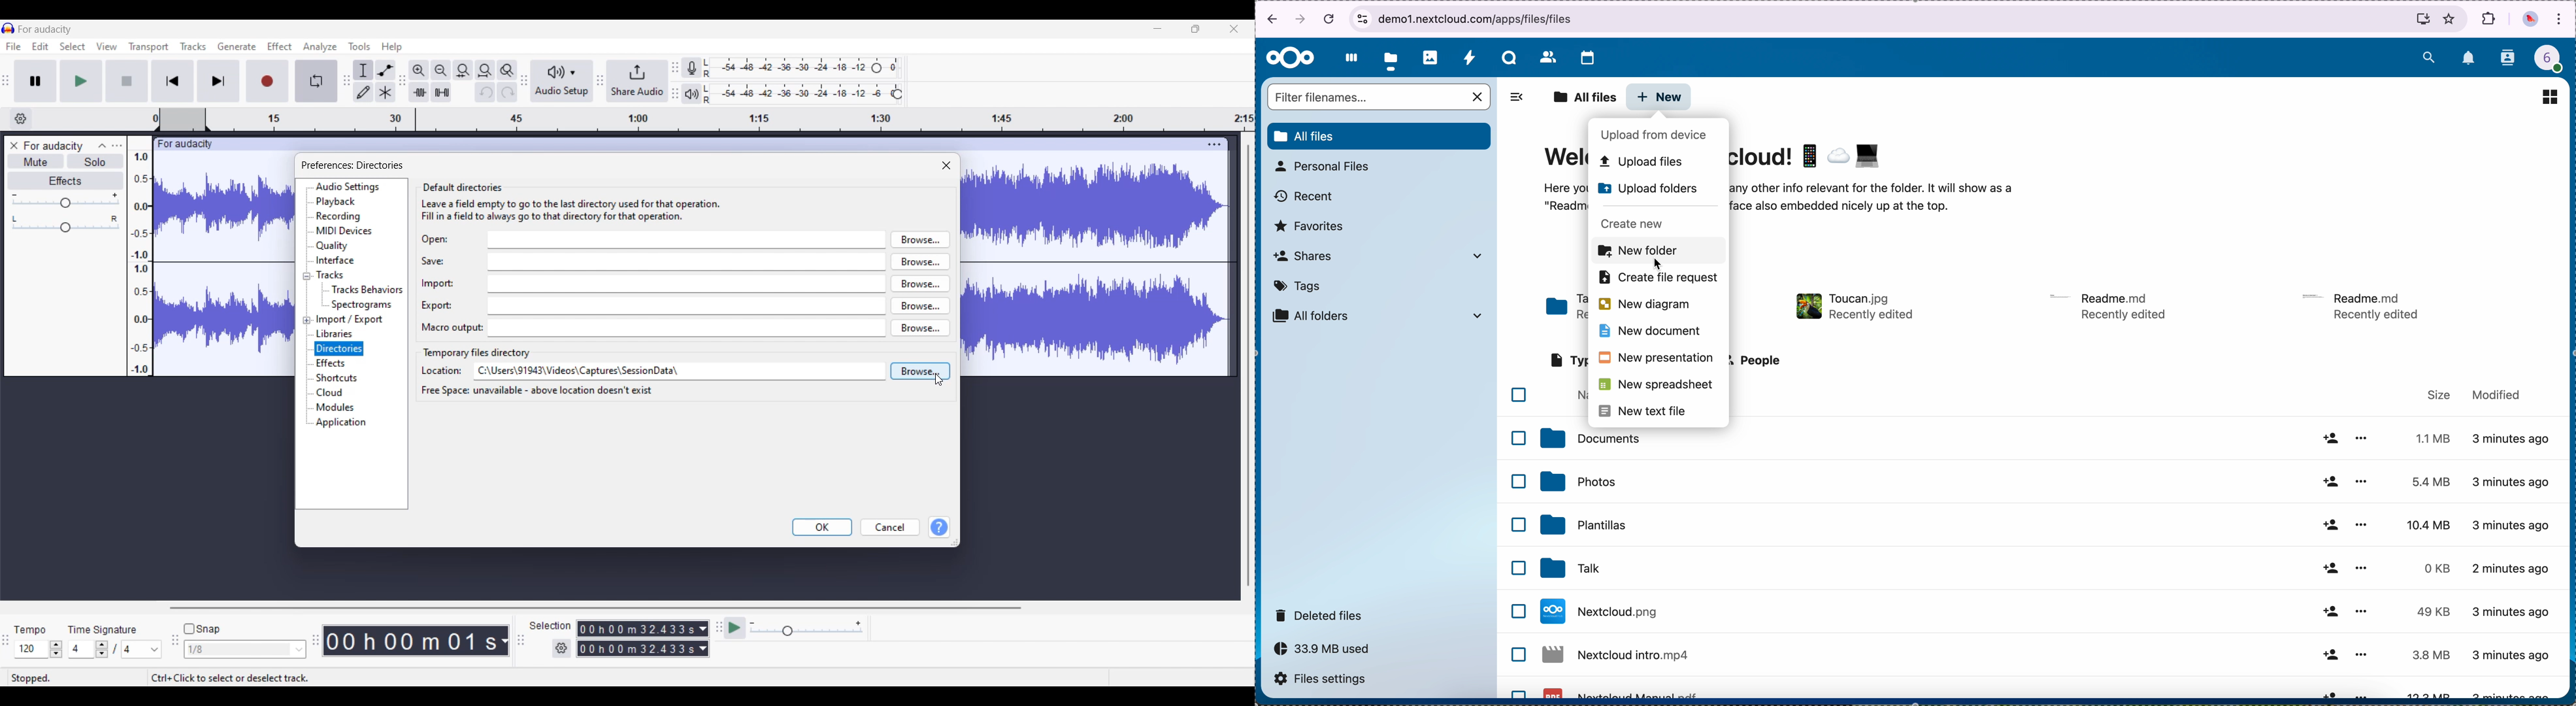  I want to click on Help menu, so click(392, 47).